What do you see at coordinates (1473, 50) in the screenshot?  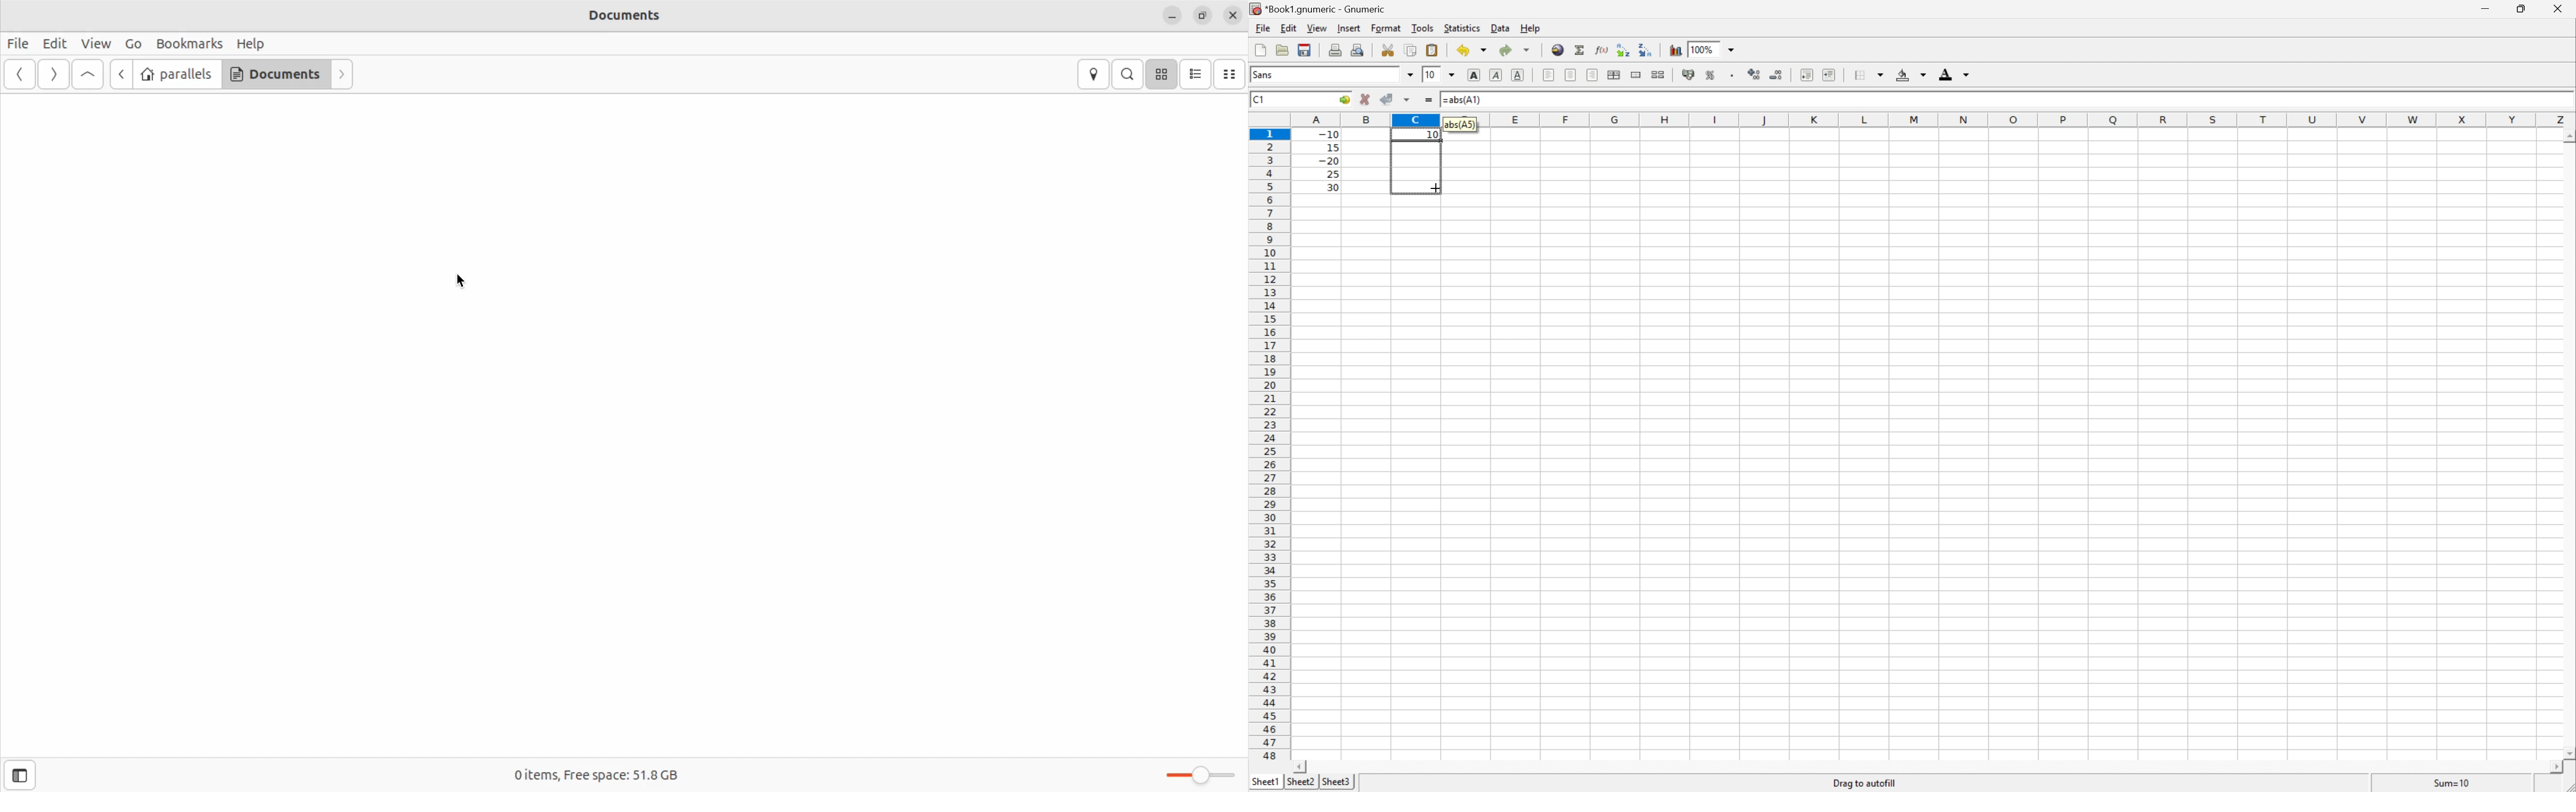 I see `Undo` at bounding box center [1473, 50].